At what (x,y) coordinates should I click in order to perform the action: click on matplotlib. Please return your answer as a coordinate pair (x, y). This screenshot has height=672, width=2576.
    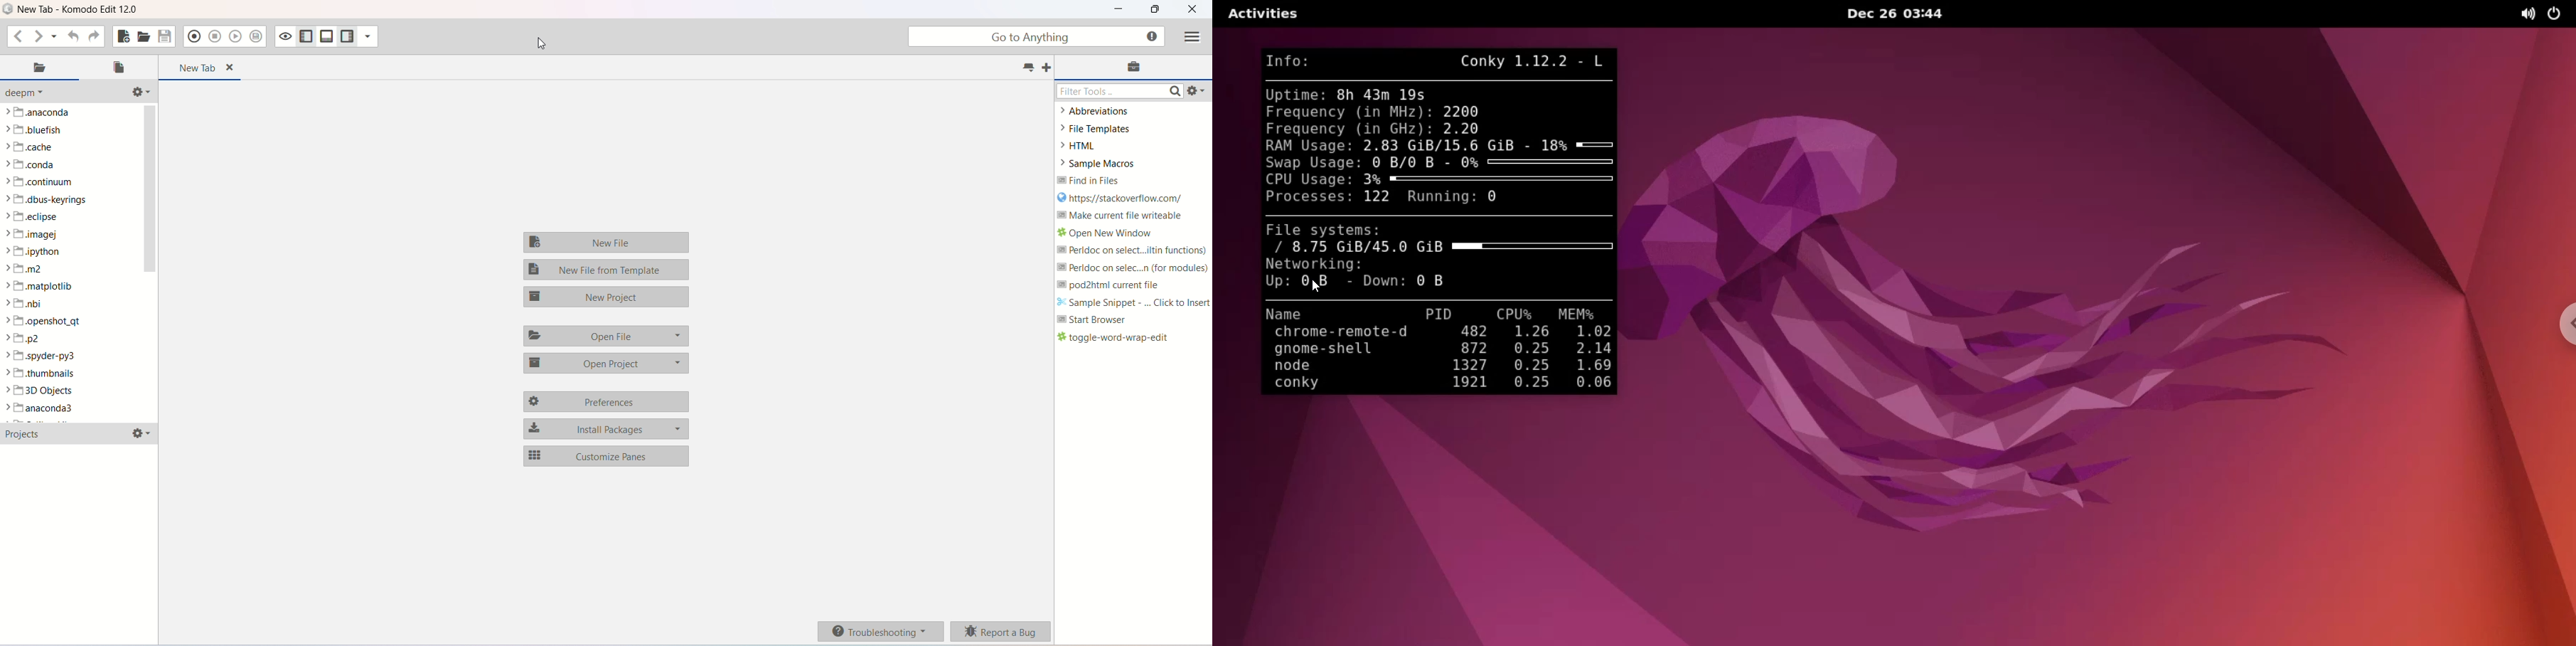
    Looking at the image, I should click on (41, 286).